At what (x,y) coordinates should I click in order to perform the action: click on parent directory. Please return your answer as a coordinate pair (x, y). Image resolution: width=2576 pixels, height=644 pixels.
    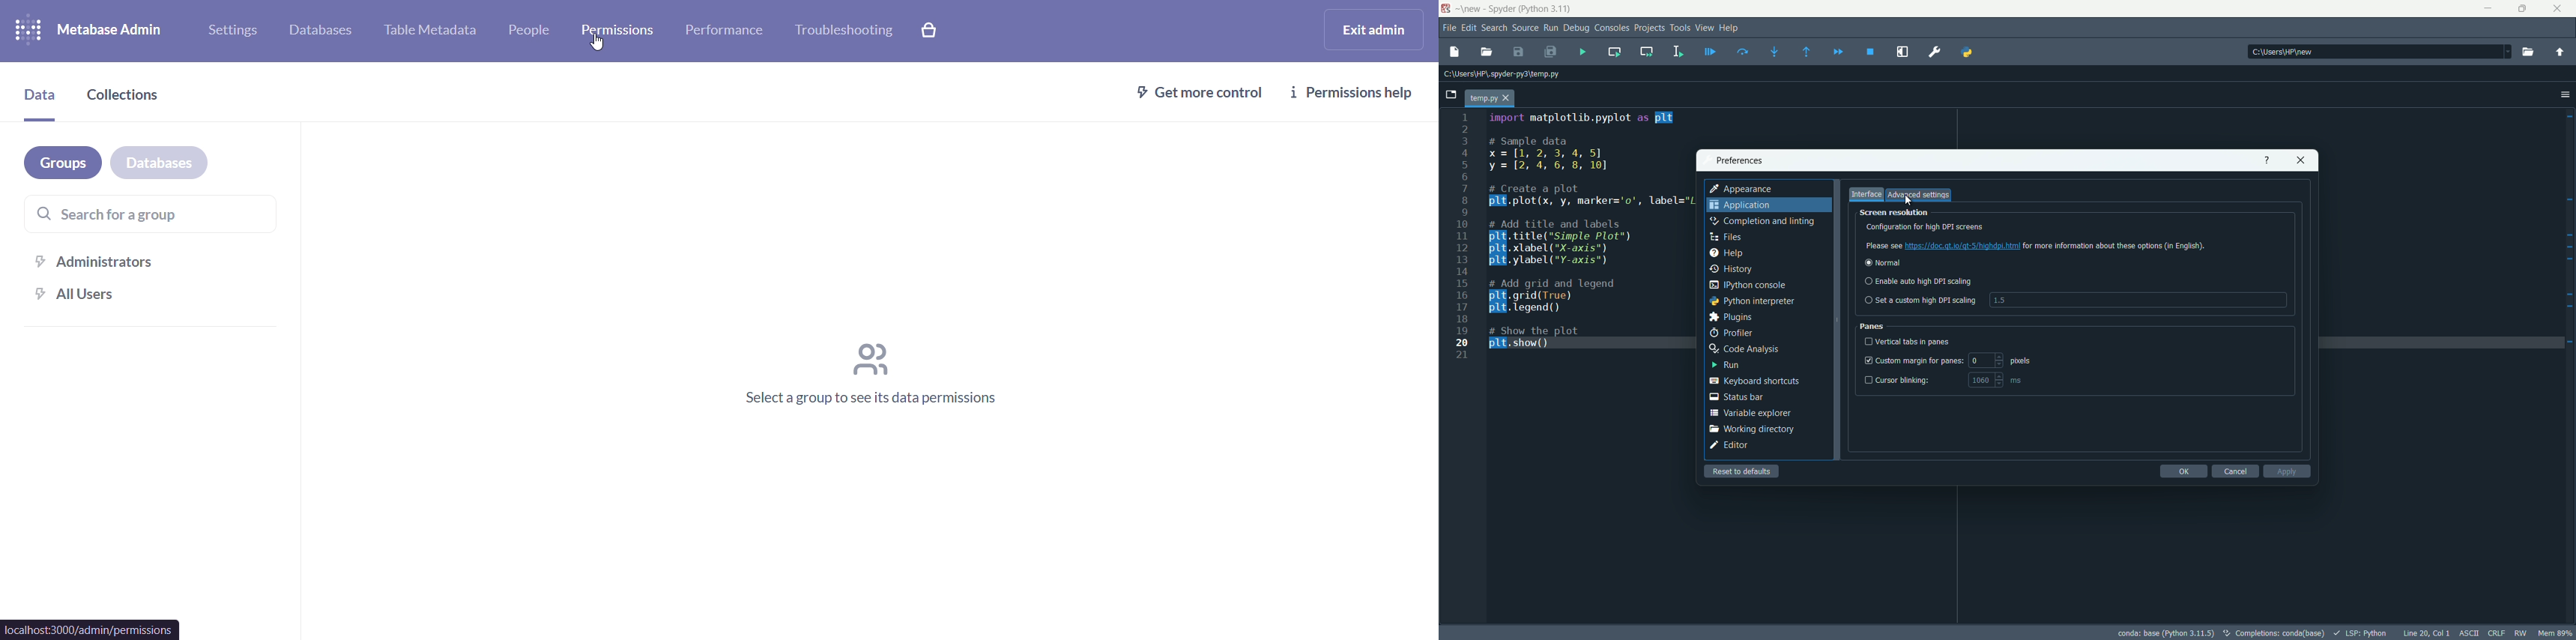
    Looking at the image, I should click on (2560, 52).